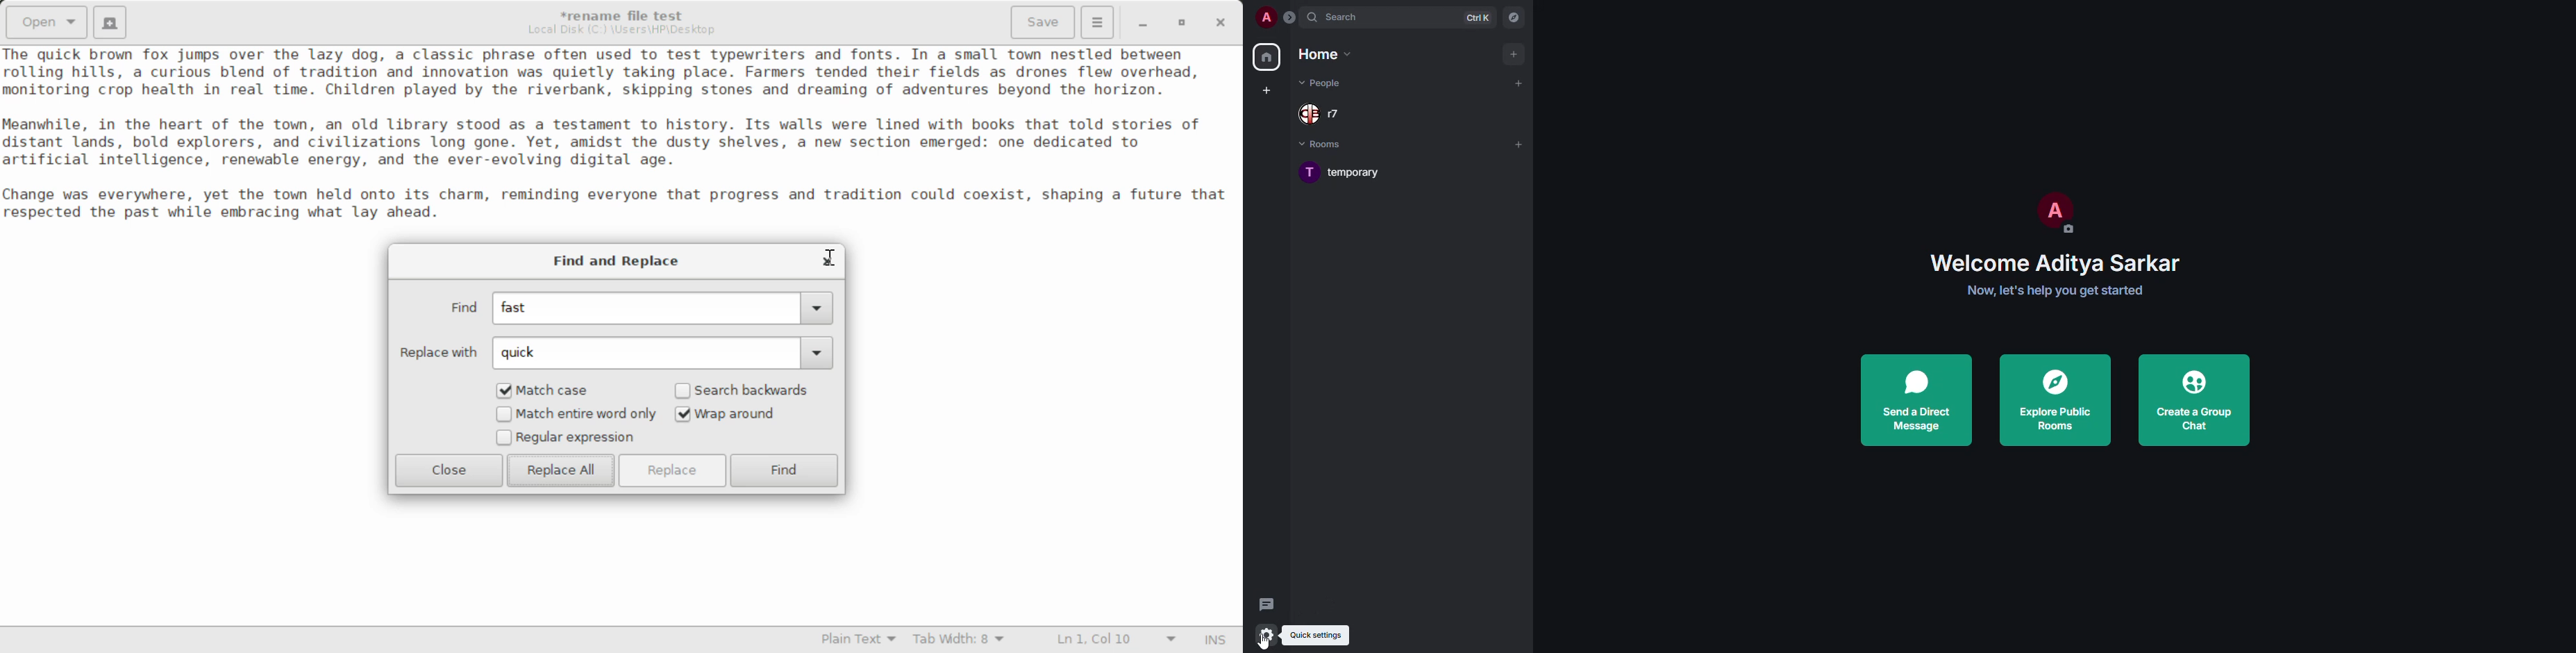 Image resolution: width=2576 pixels, height=672 pixels. What do you see at coordinates (2053, 215) in the screenshot?
I see `profile pic` at bounding box center [2053, 215].